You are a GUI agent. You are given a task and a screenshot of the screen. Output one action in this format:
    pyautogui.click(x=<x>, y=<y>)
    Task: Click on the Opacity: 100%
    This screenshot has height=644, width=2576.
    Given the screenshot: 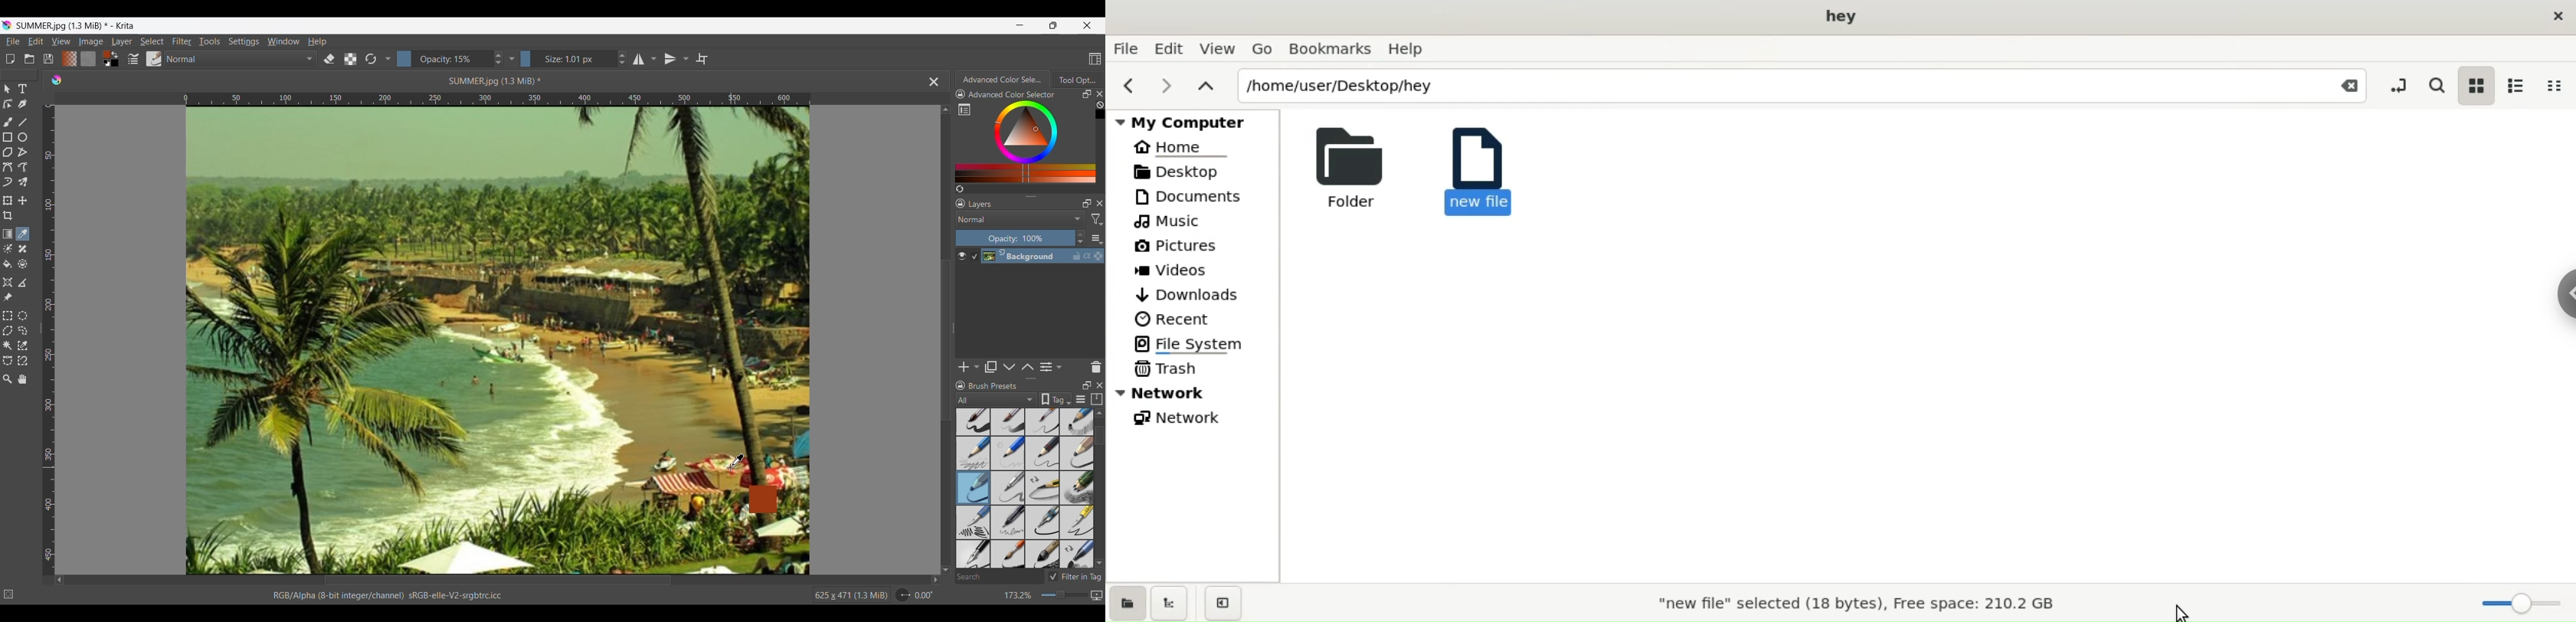 What is the action you would take?
    pyautogui.click(x=1015, y=238)
    